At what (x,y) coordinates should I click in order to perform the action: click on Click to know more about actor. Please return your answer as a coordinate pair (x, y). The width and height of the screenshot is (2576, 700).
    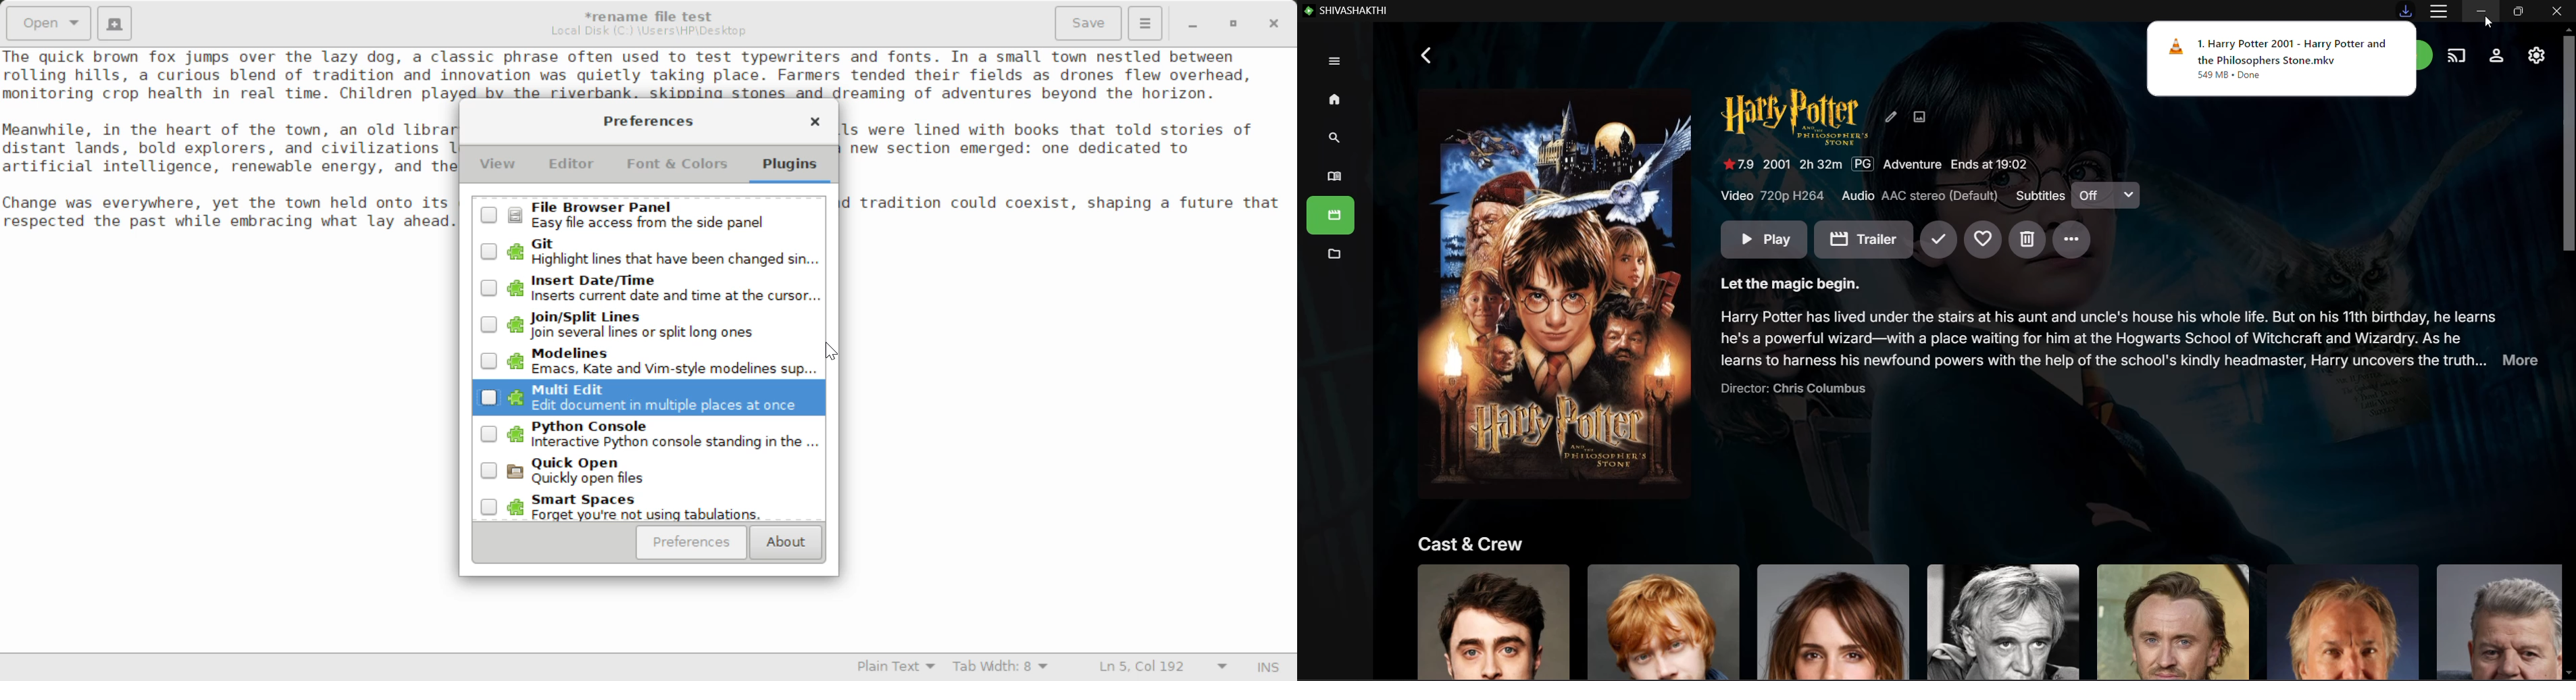
    Looking at the image, I should click on (1493, 621).